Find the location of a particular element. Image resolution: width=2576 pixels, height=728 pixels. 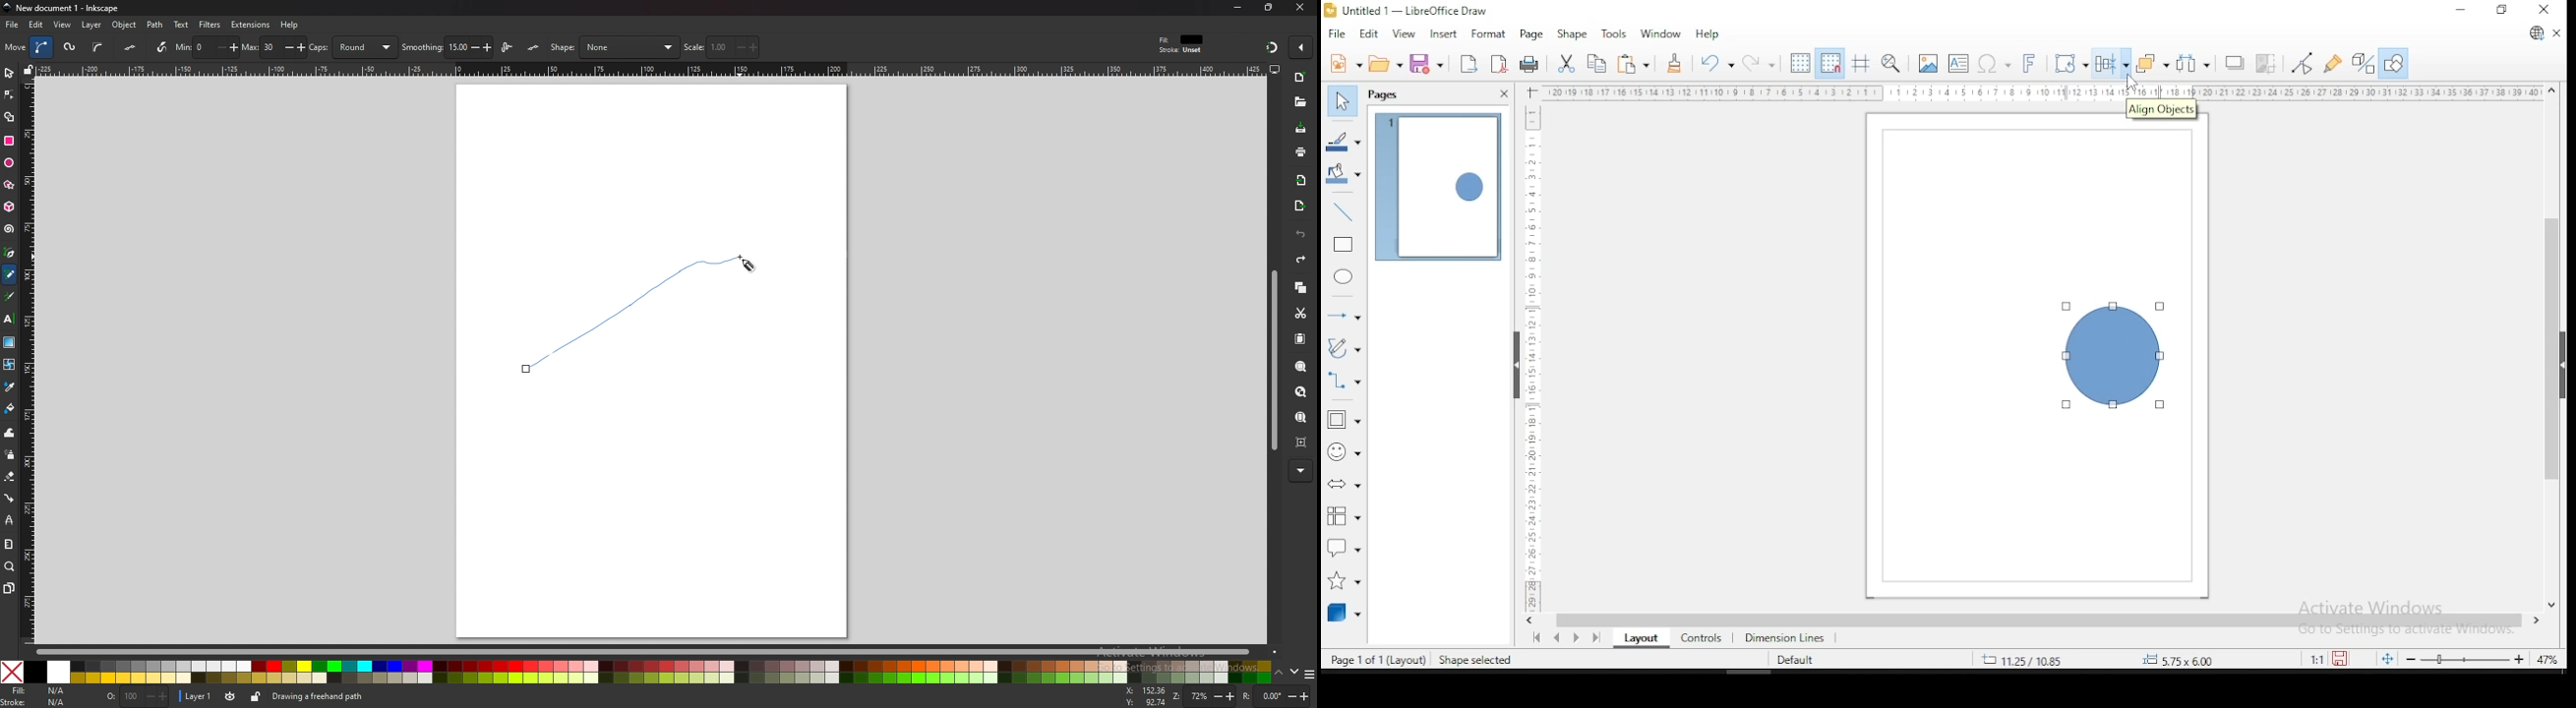

pages is located at coordinates (1386, 95).